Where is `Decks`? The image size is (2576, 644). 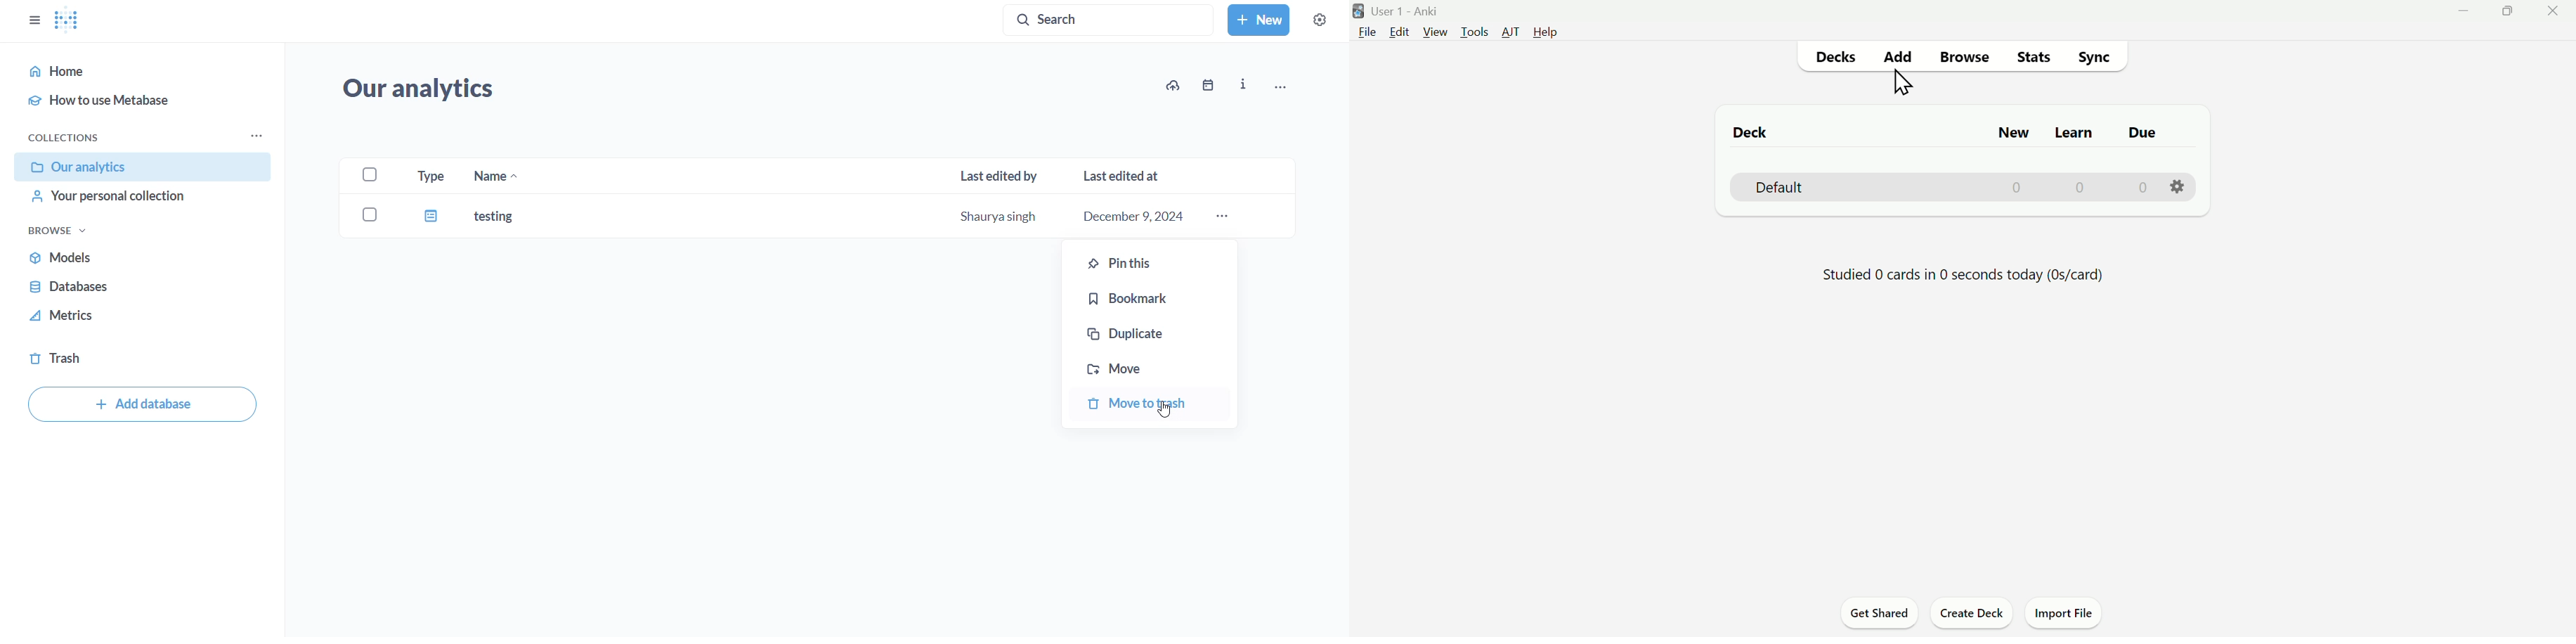 Decks is located at coordinates (1835, 56).